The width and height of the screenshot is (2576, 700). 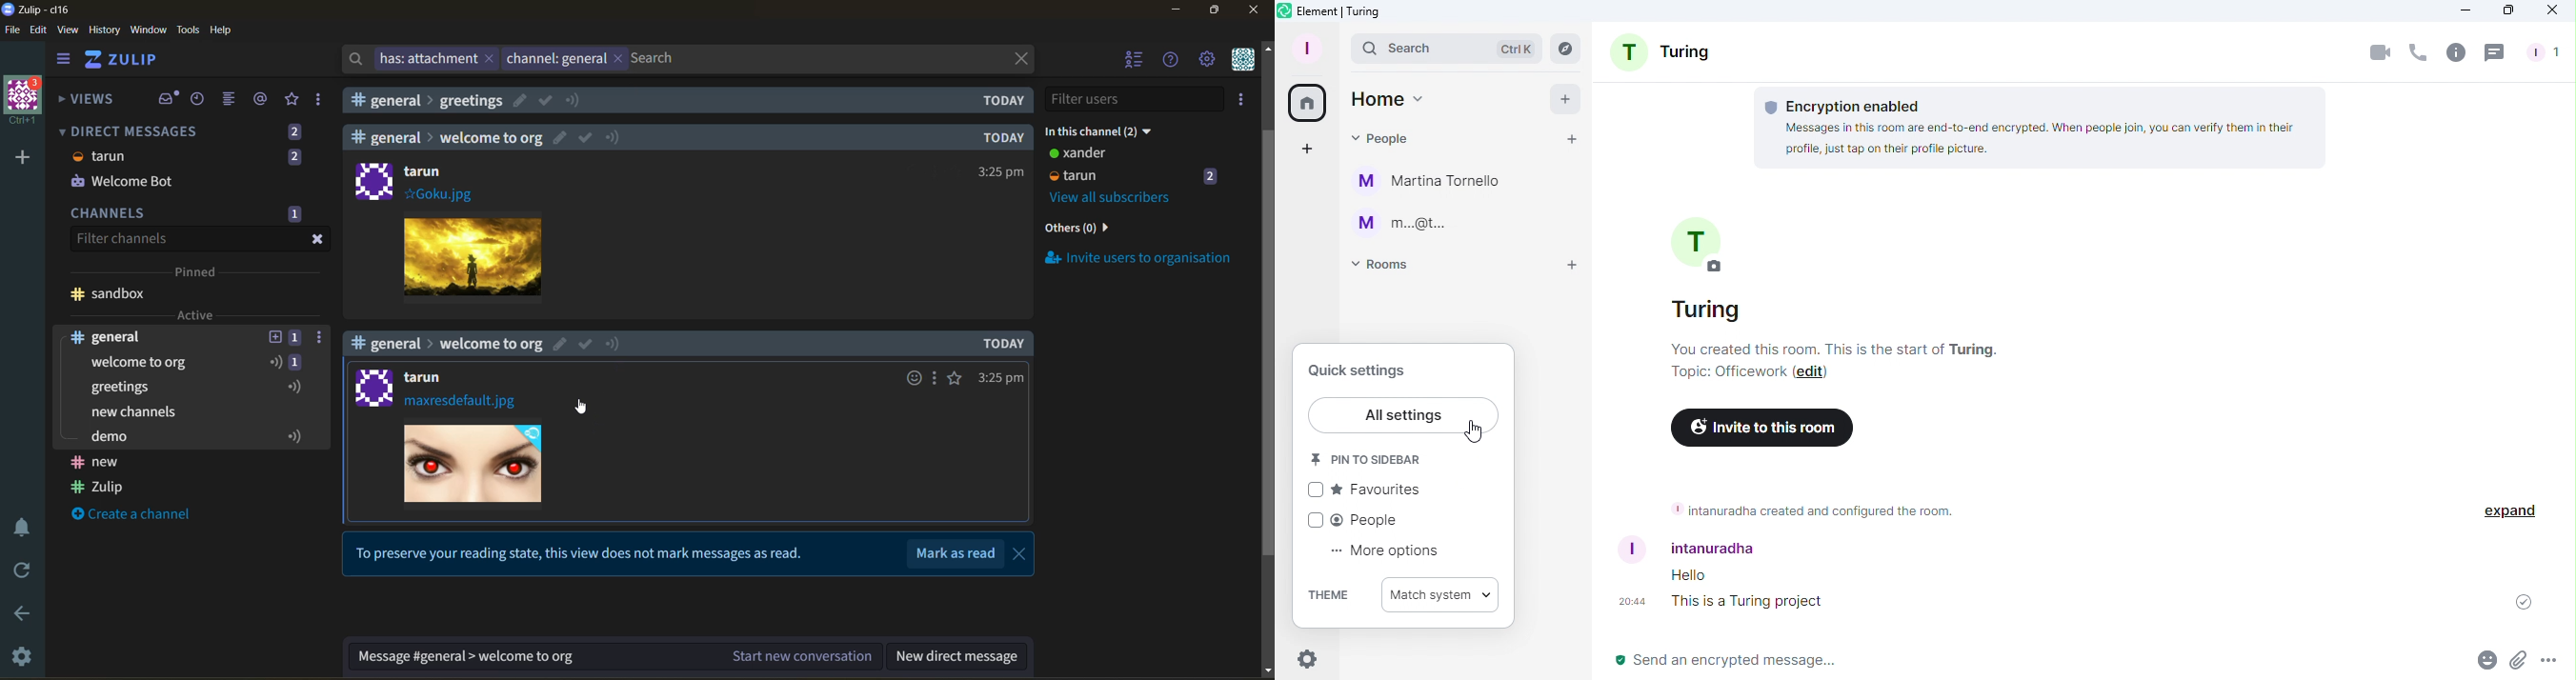 I want to click on window, so click(x=148, y=30).